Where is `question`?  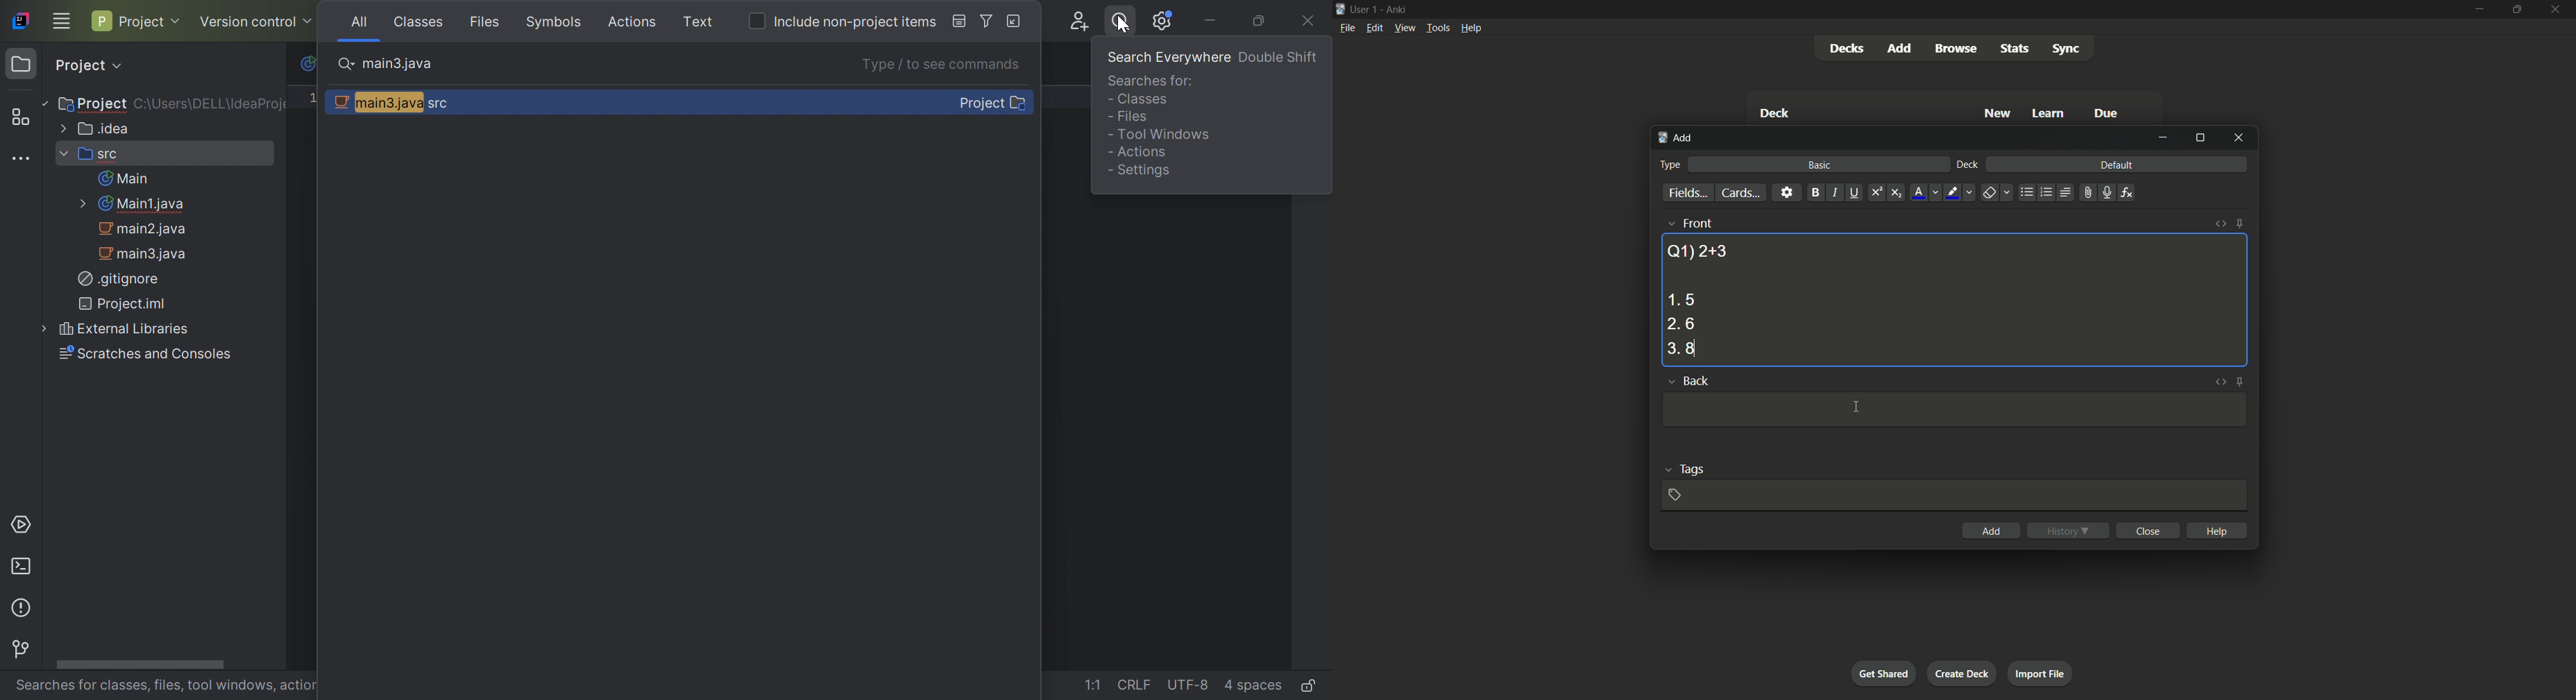 question is located at coordinates (1697, 250).